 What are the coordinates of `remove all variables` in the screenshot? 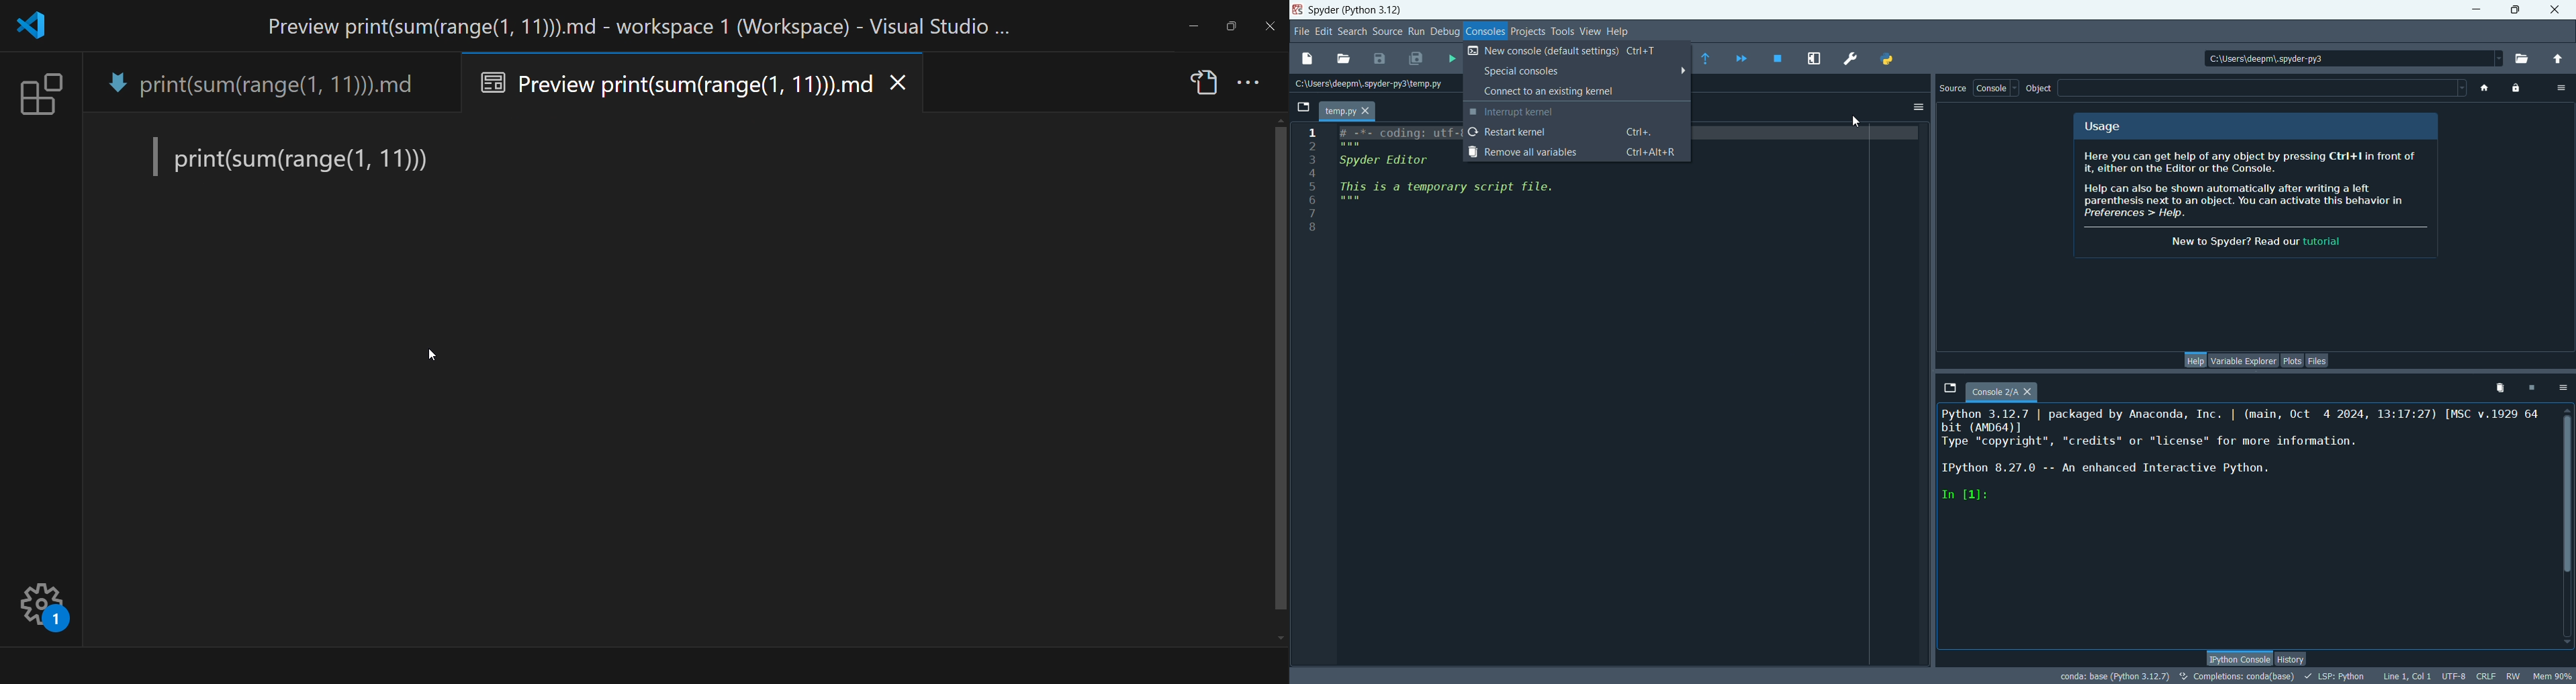 It's located at (1573, 150).